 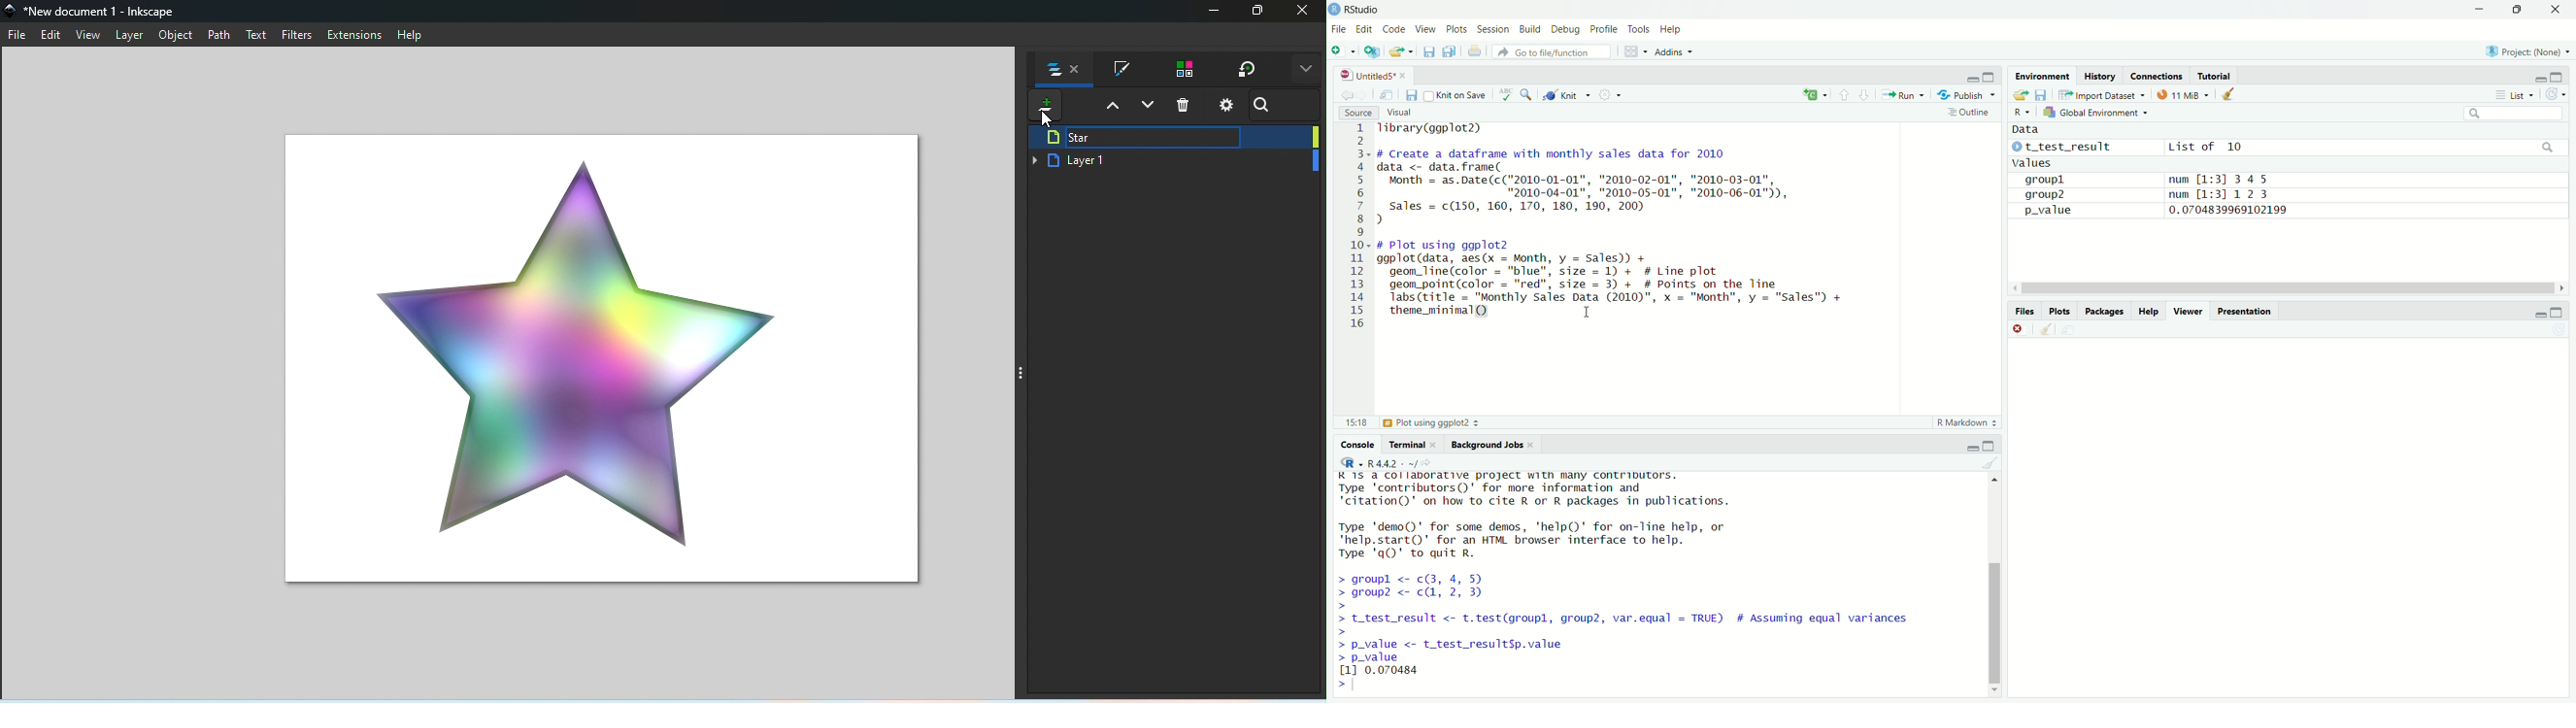 What do you see at coordinates (1429, 53) in the screenshot?
I see `save current file` at bounding box center [1429, 53].